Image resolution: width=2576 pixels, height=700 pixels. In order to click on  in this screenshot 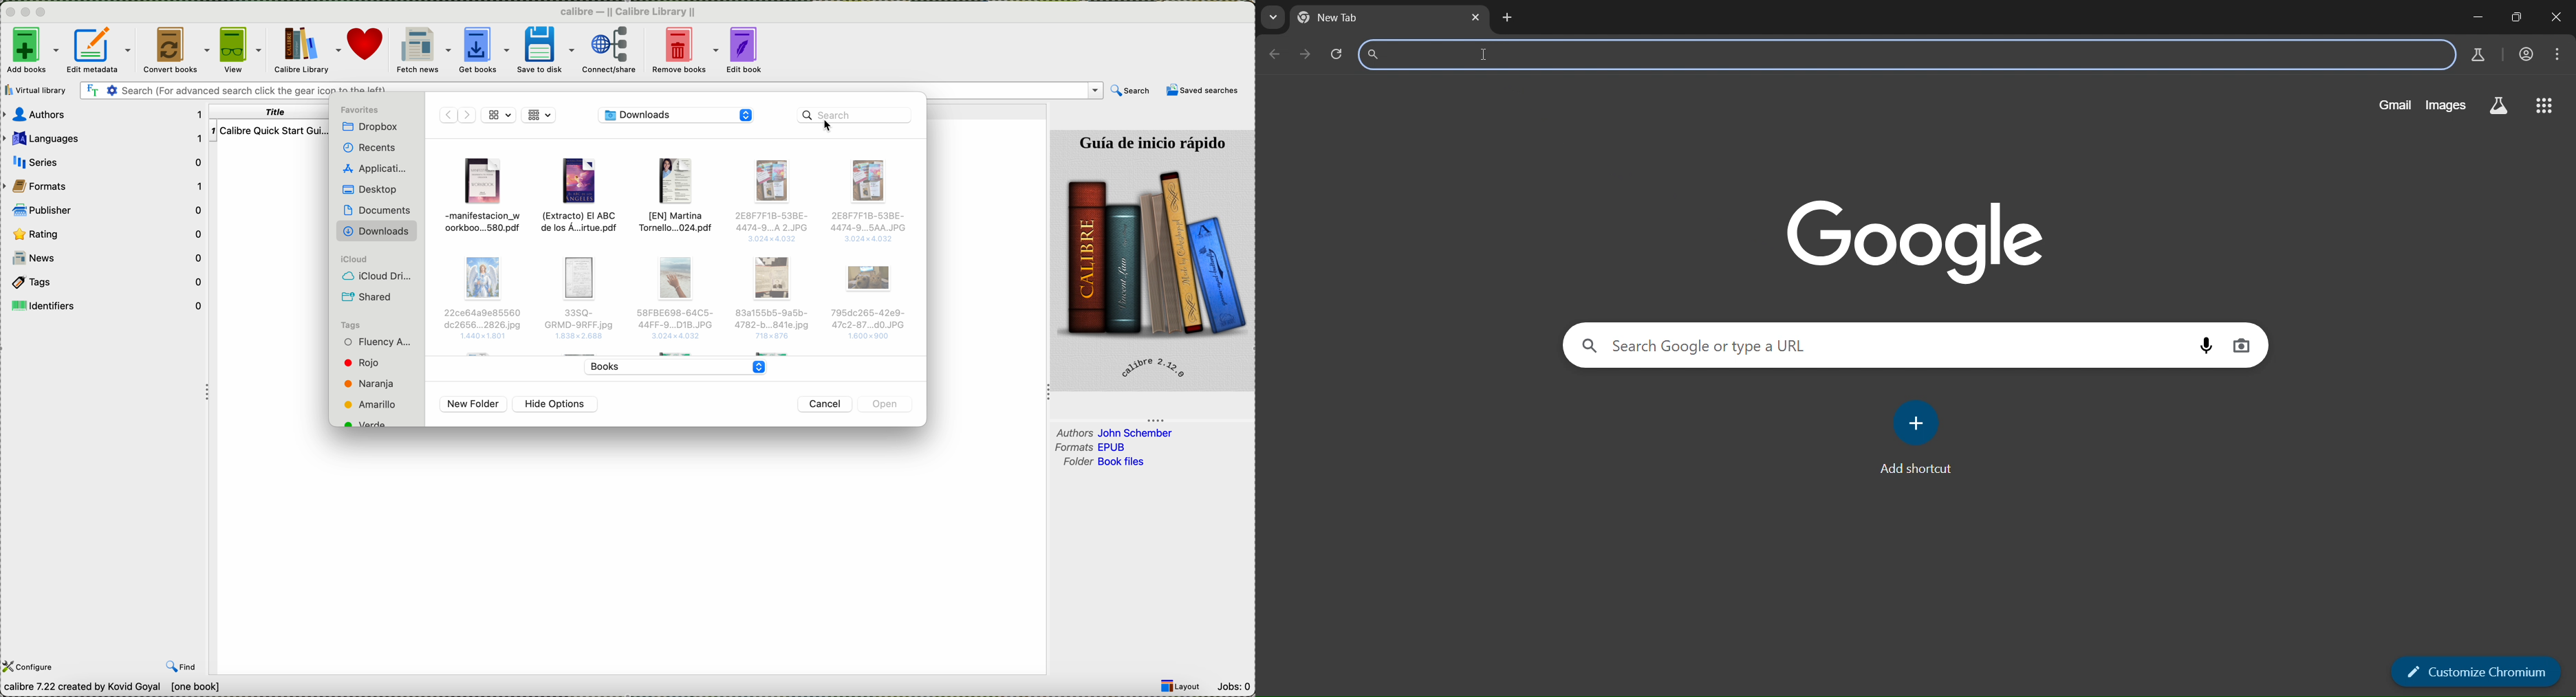, I will do `click(869, 200)`.